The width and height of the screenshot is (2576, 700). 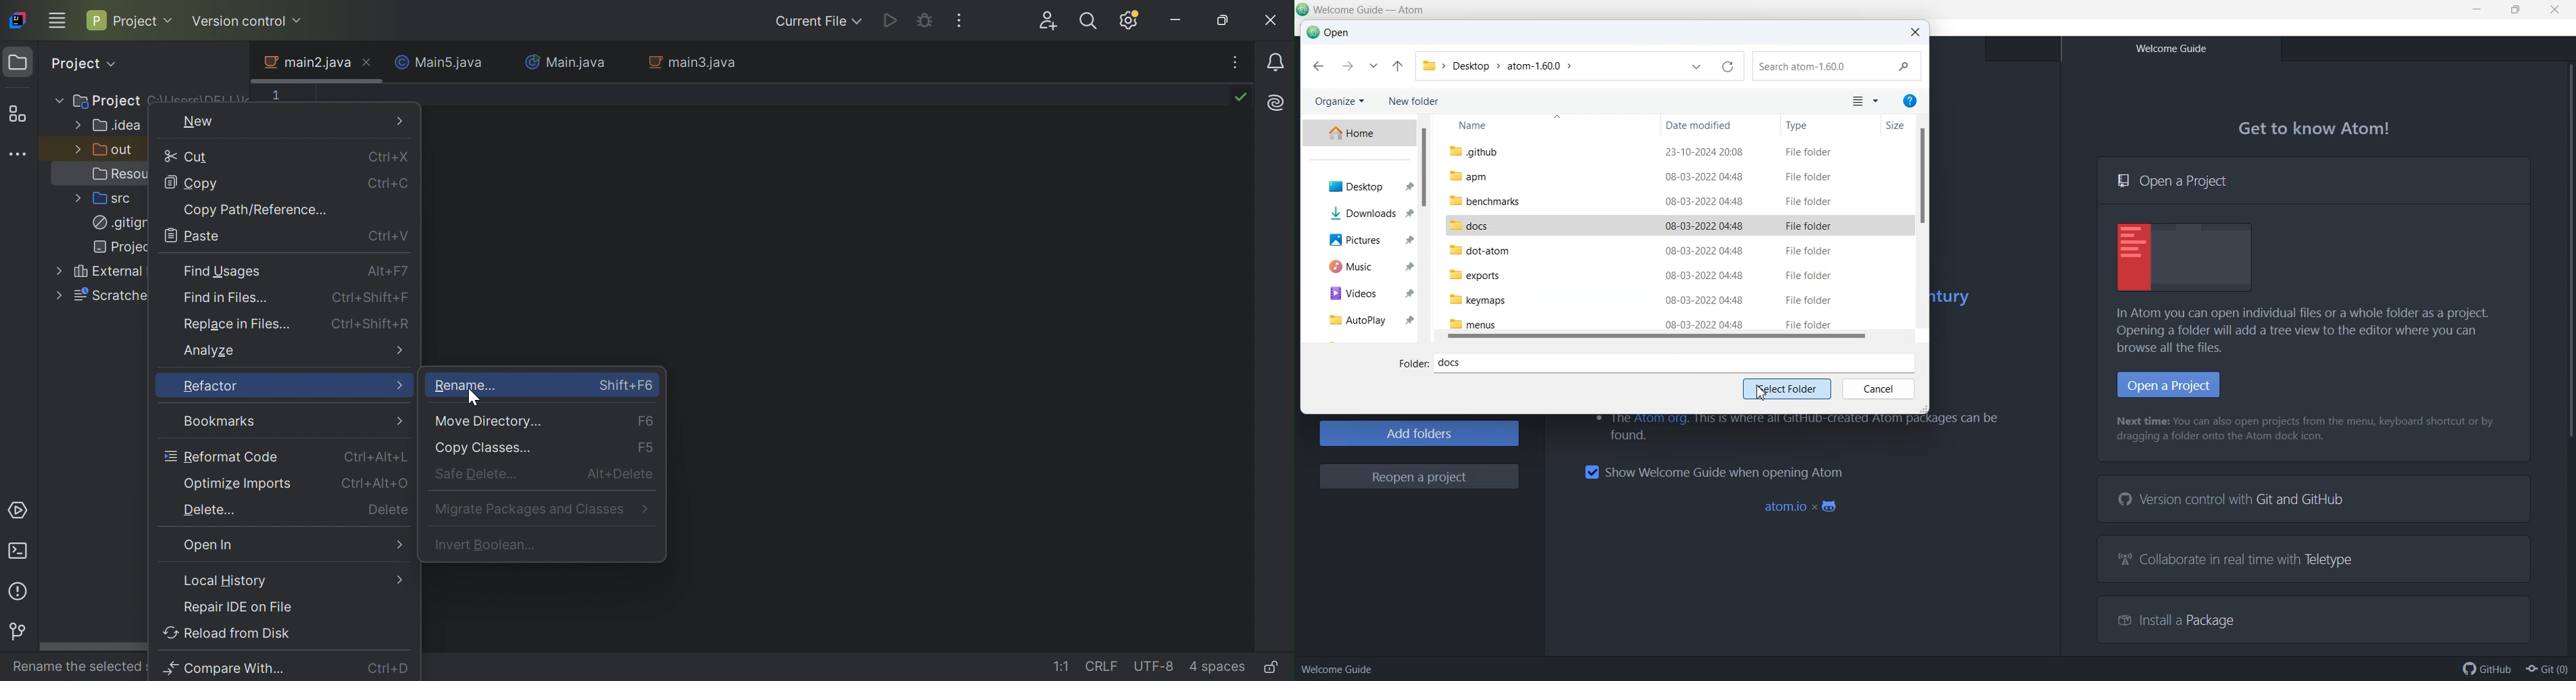 I want to click on Forward, so click(x=1346, y=66).